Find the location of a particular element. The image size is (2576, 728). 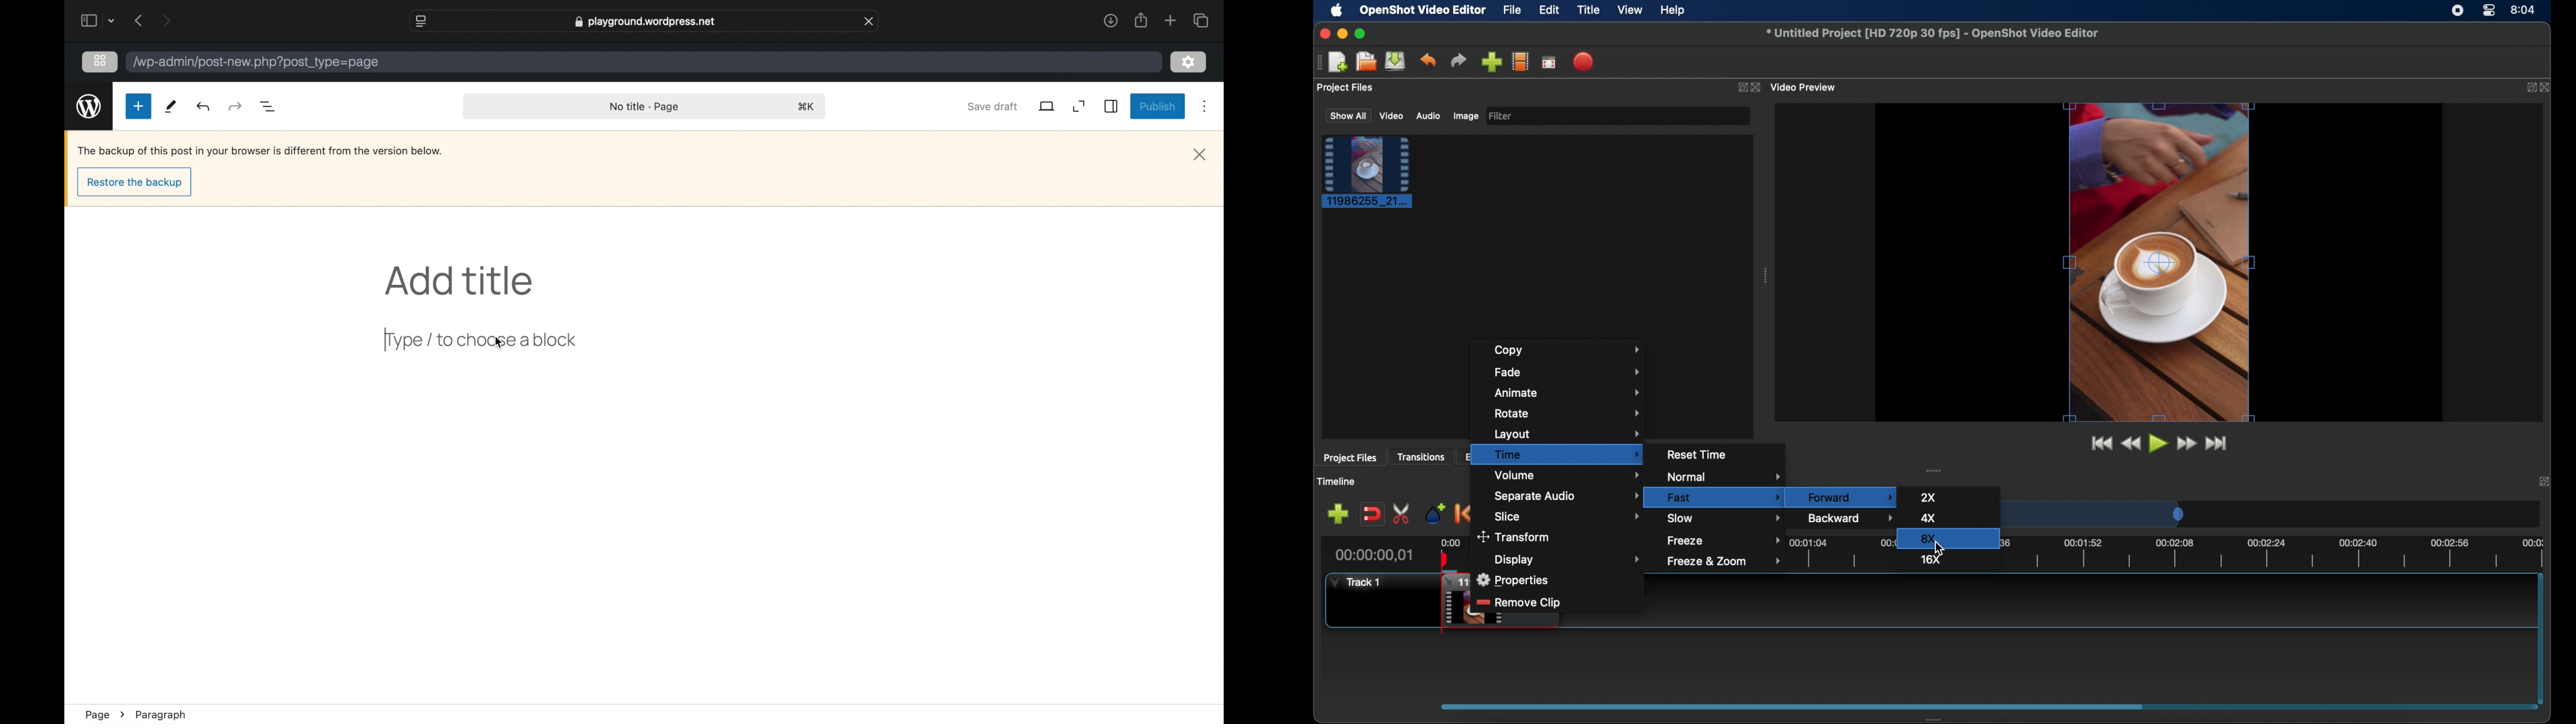

settings is located at coordinates (1190, 61).